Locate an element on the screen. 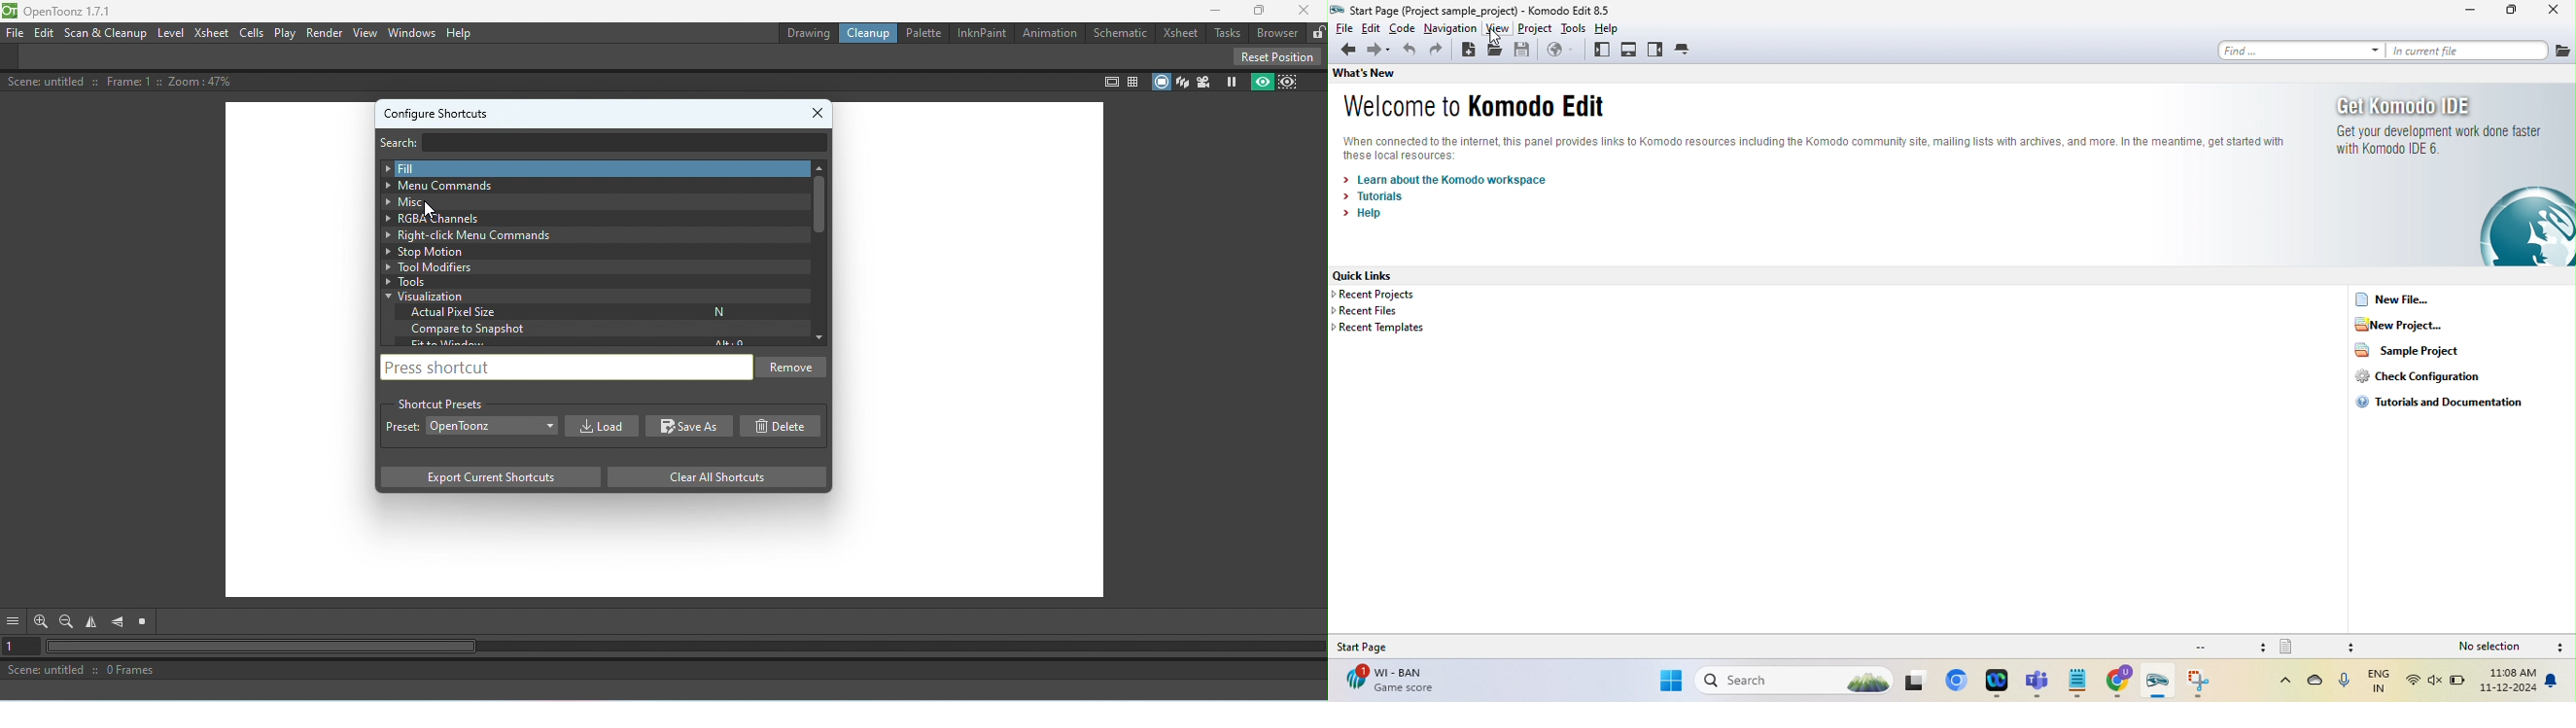  globe icon is located at coordinates (2524, 229).